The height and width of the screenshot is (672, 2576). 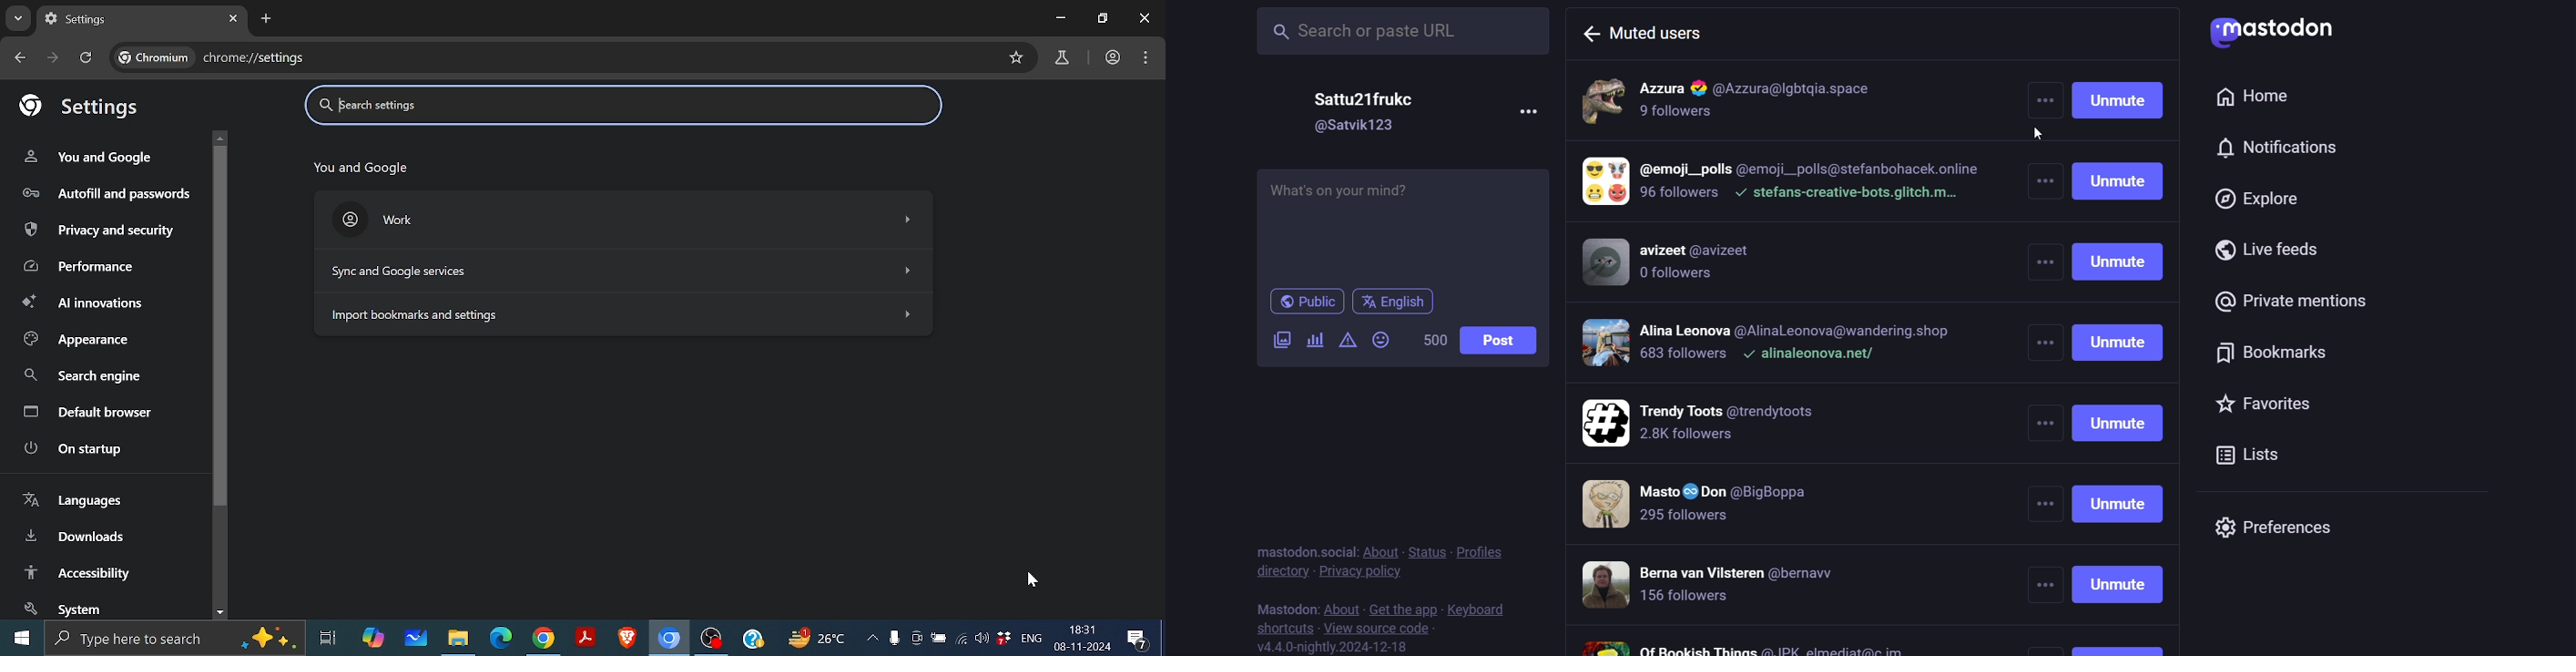 What do you see at coordinates (87, 160) in the screenshot?
I see `You and Google` at bounding box center [87, 160].